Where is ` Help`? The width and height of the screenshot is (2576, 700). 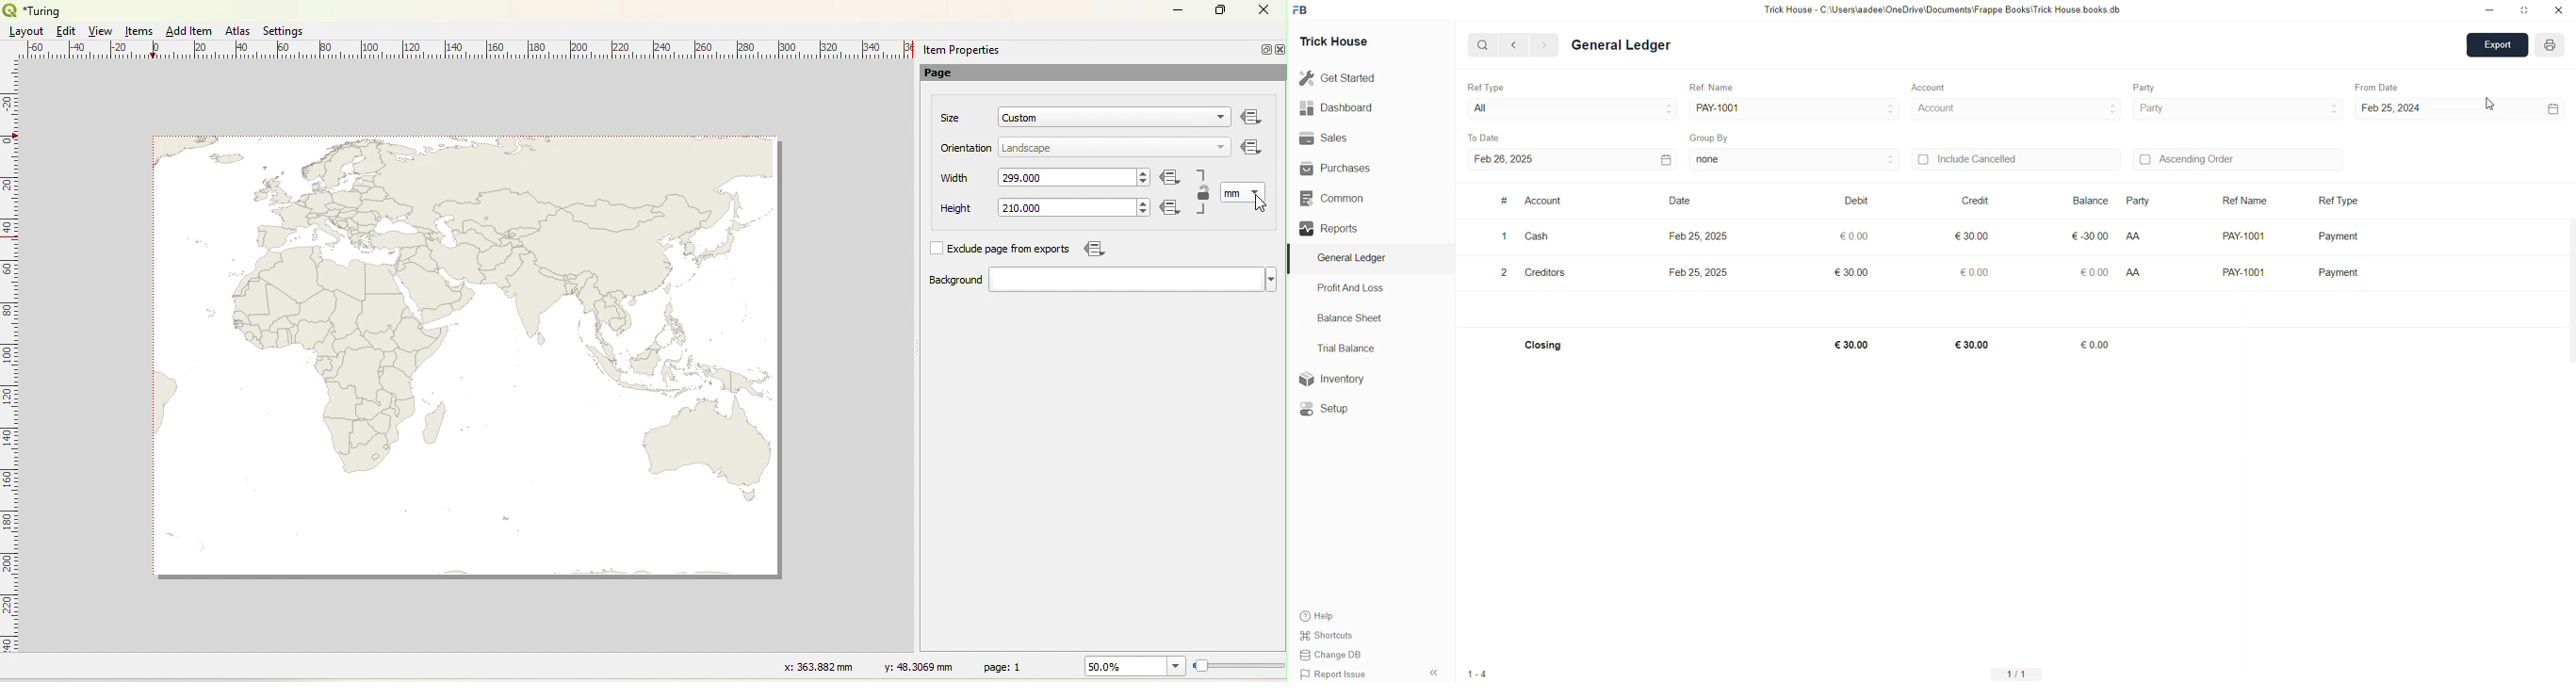
 Help is located at coordinates (1337, 614).